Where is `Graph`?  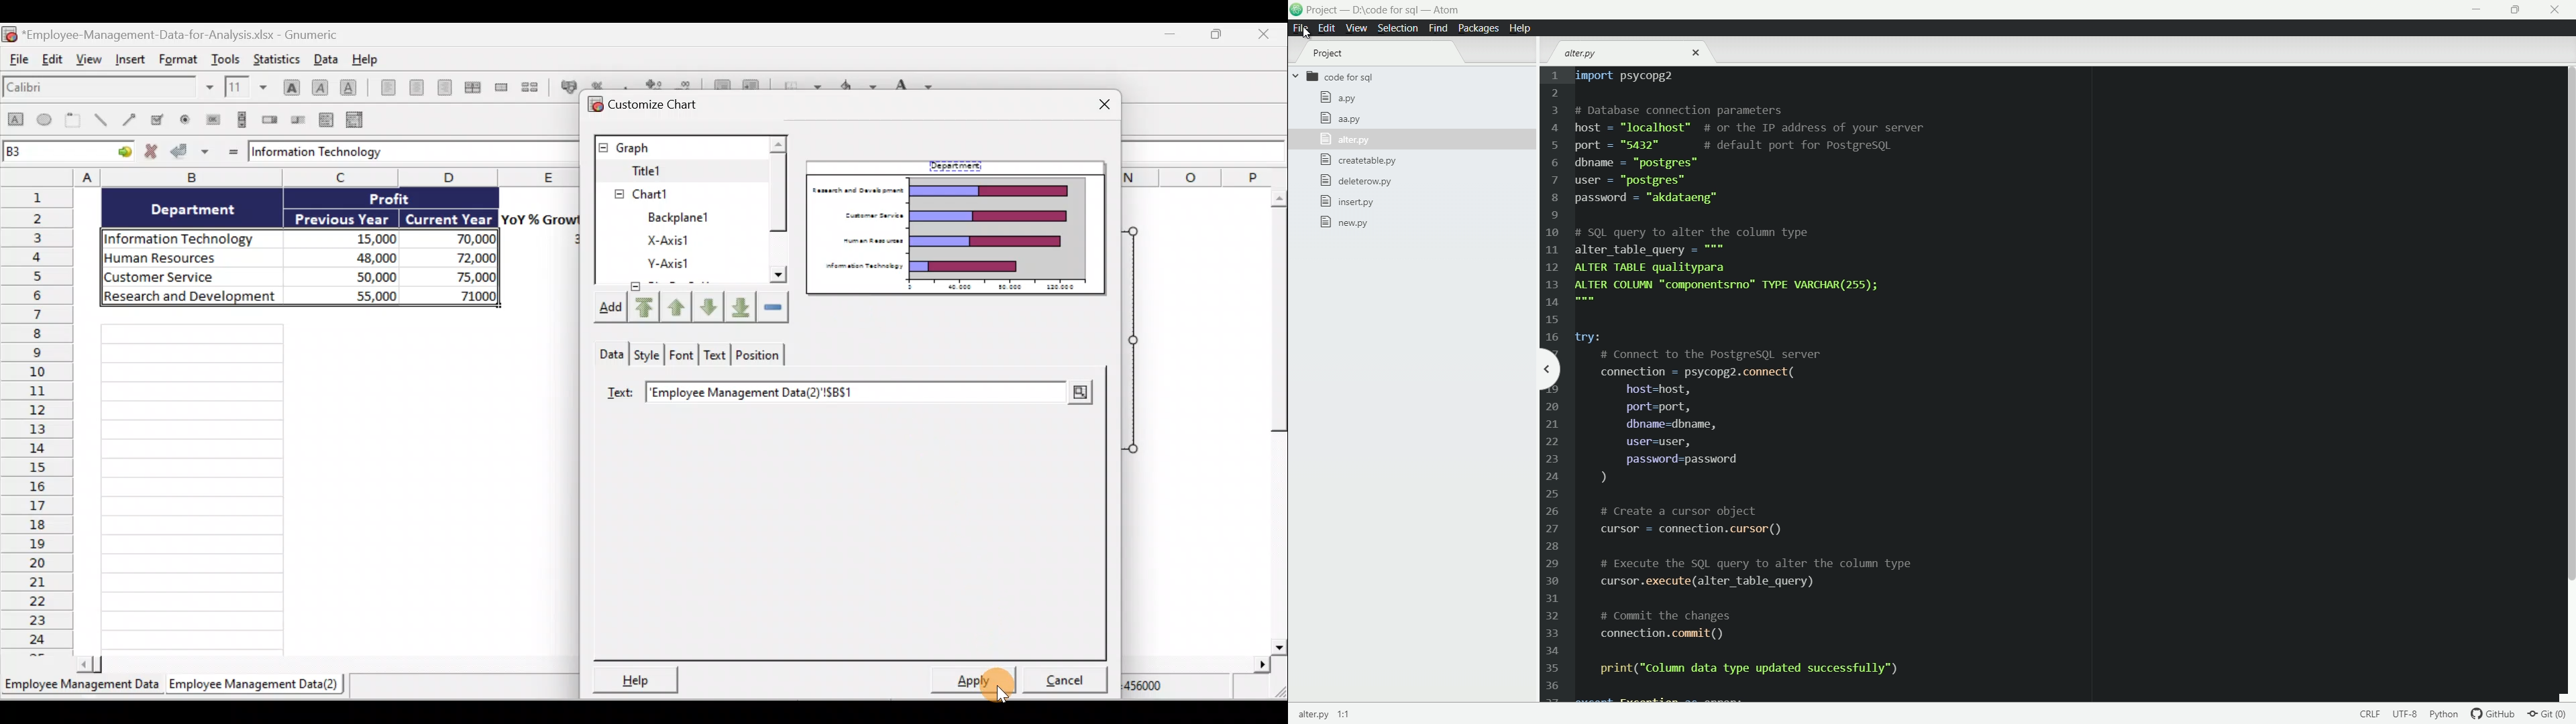 Graph is located at coordinates (680, 145).